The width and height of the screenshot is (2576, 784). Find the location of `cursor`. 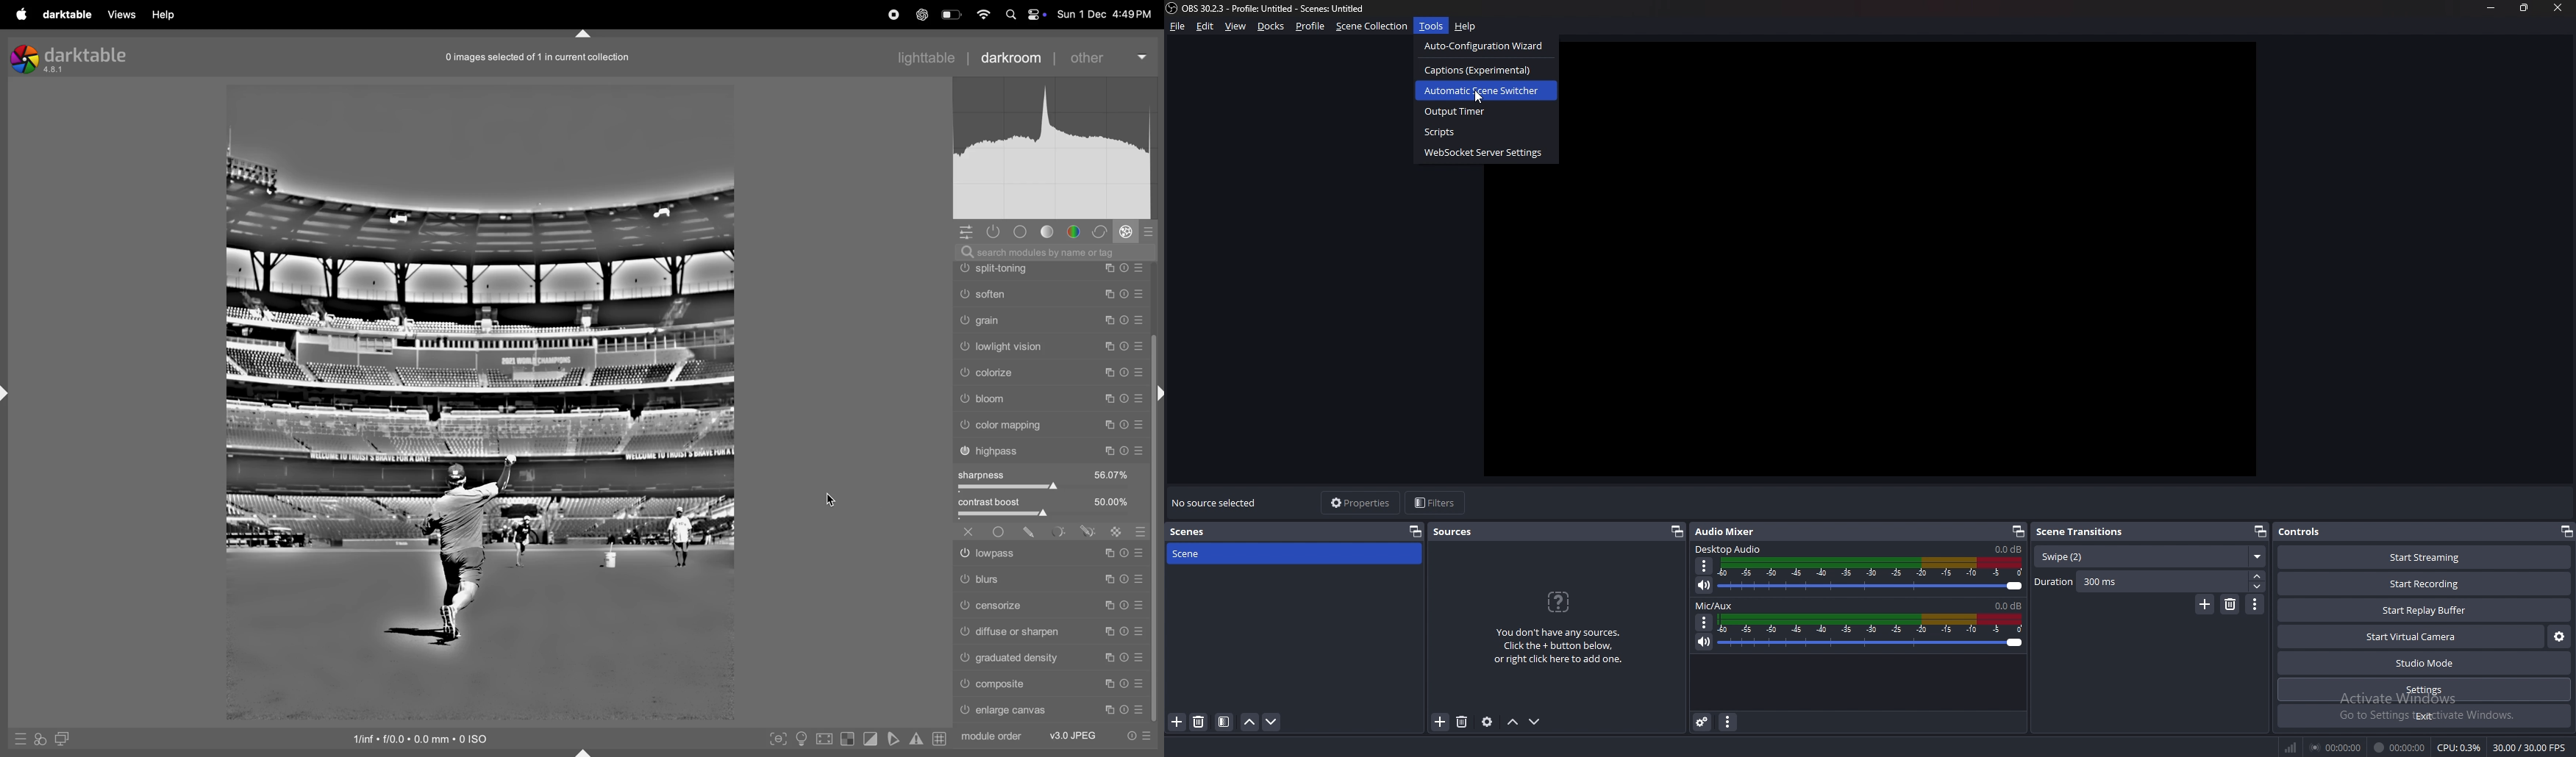

cursor is located at coordinates (1482, 99).